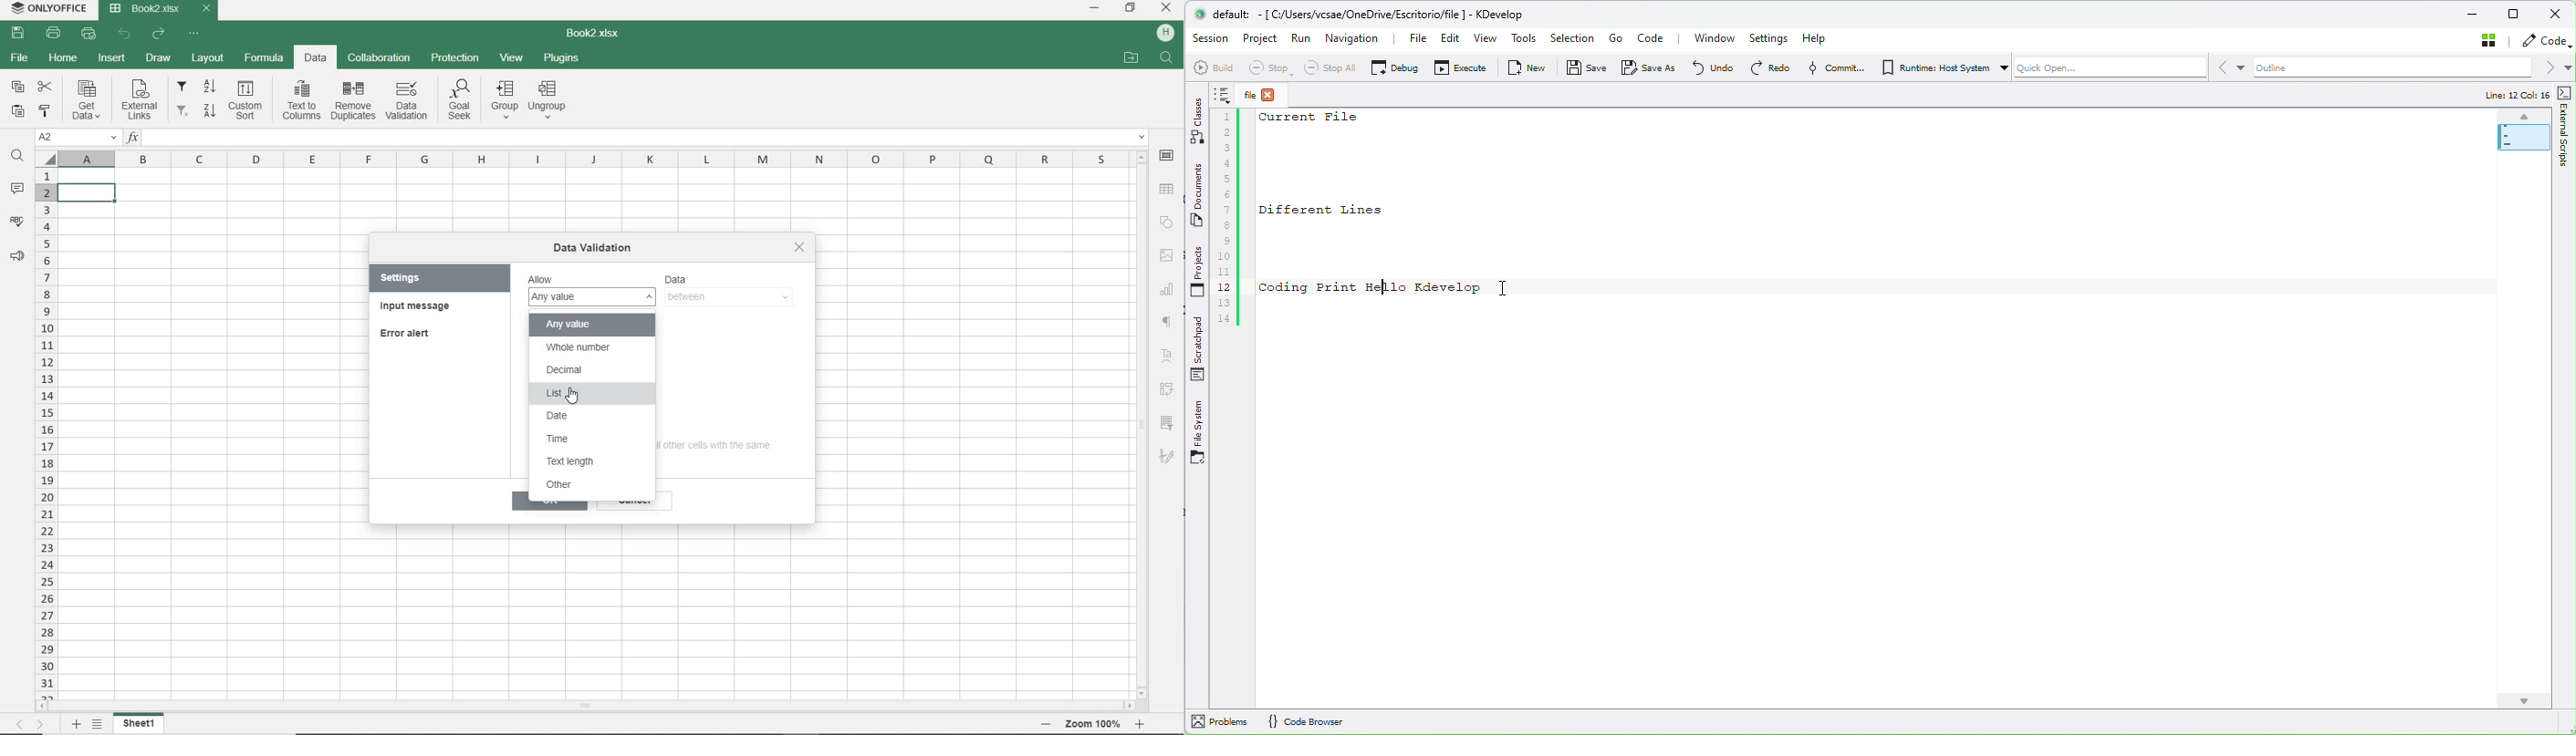  Describe the element at coordinates (184, 113) in the screenshot. I see `remove filters` at that location.